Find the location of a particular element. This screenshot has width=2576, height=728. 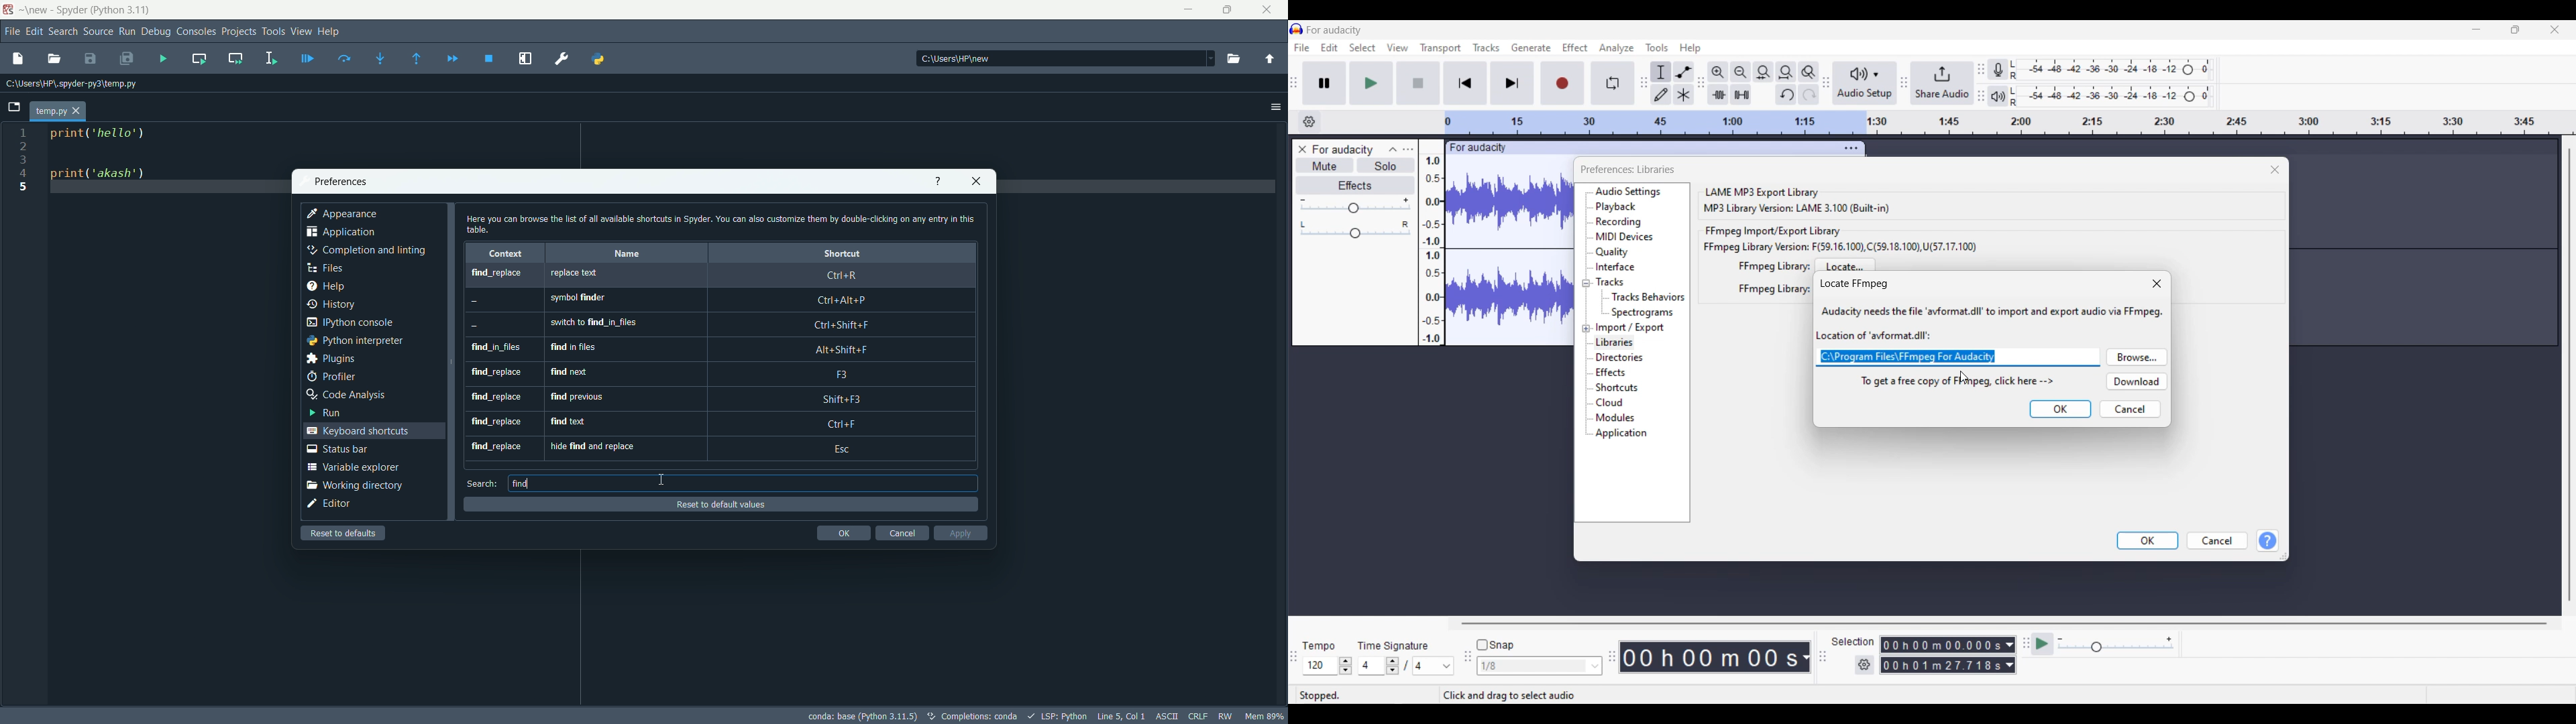

cursor is located at coordinates (661, 479).